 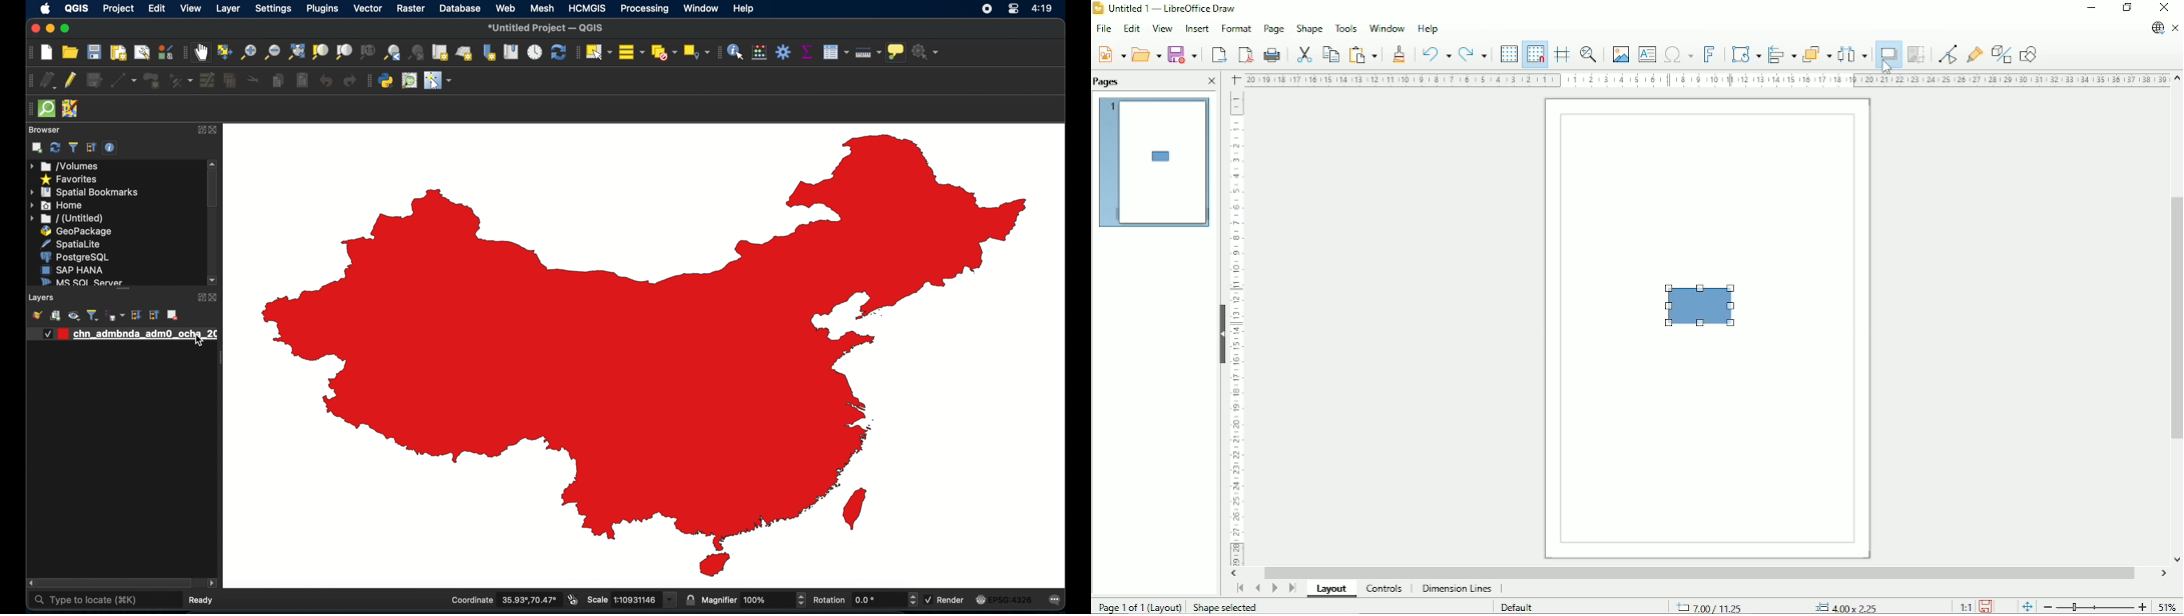 I want to click on Dimension lines, so click(x=1458, y=589).